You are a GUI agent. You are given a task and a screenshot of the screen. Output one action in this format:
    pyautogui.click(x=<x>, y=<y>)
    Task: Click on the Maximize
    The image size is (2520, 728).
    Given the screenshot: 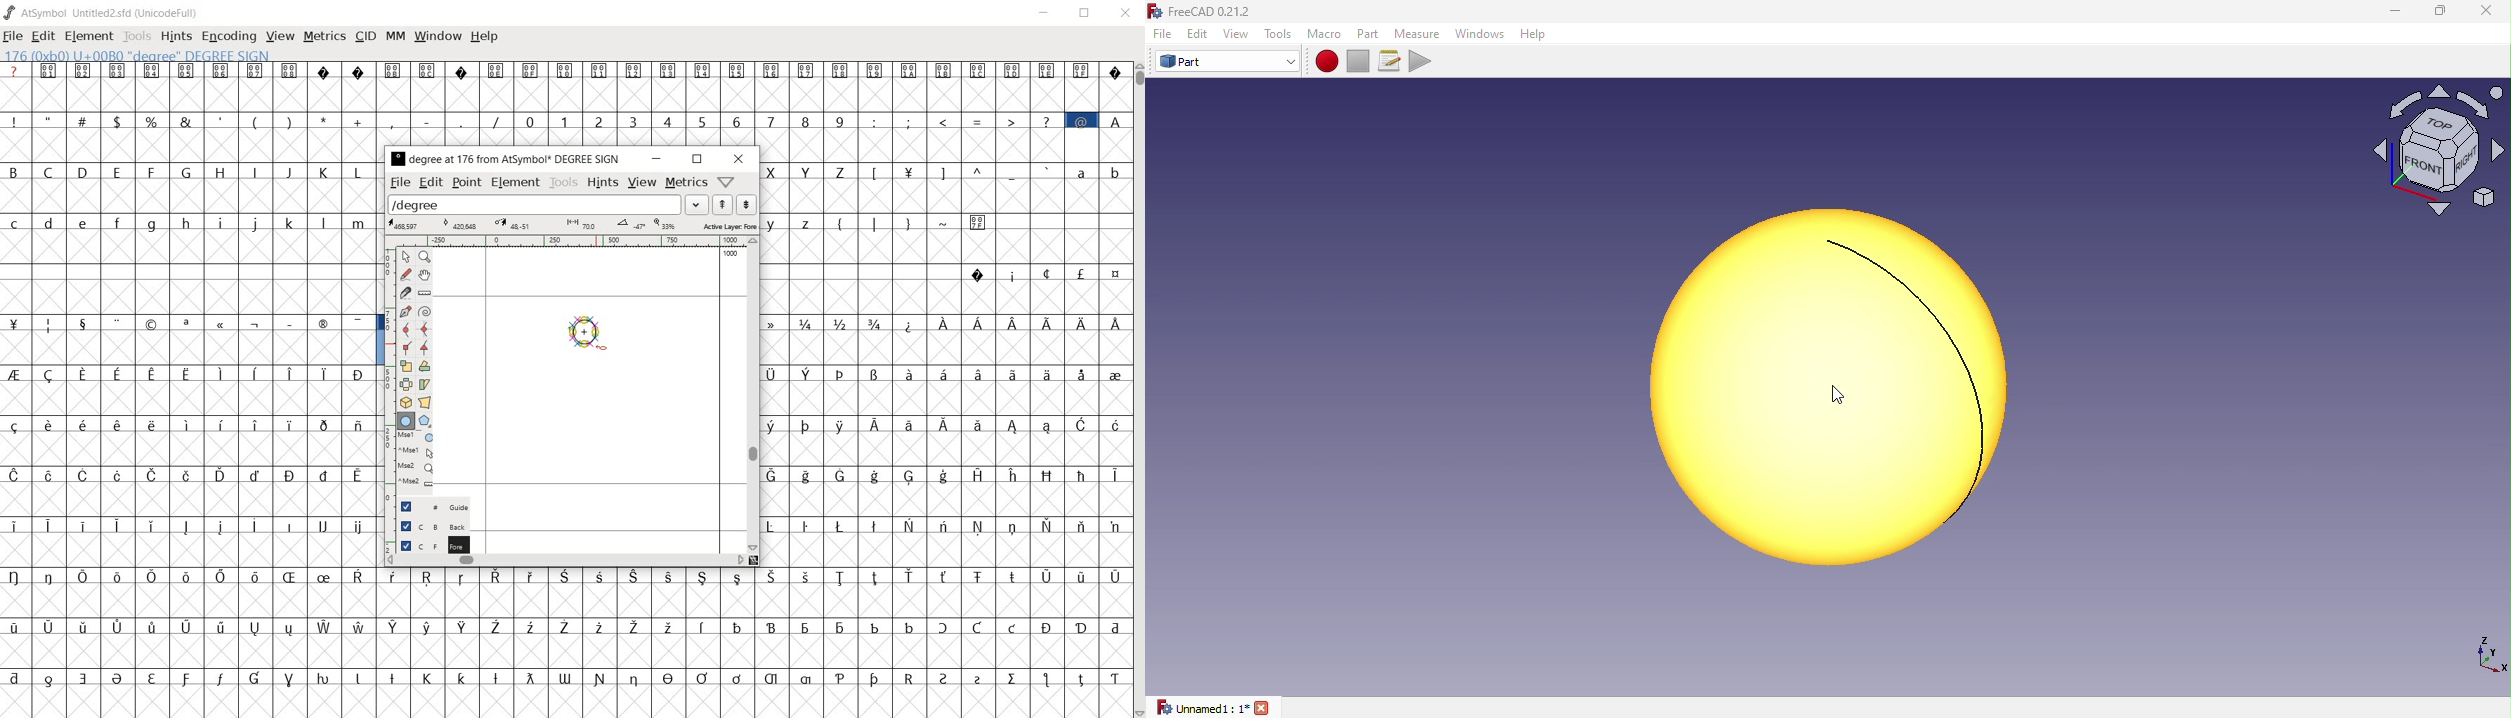 What is the action you would take?
    pyautogui.click(x=2440, y=13)
    